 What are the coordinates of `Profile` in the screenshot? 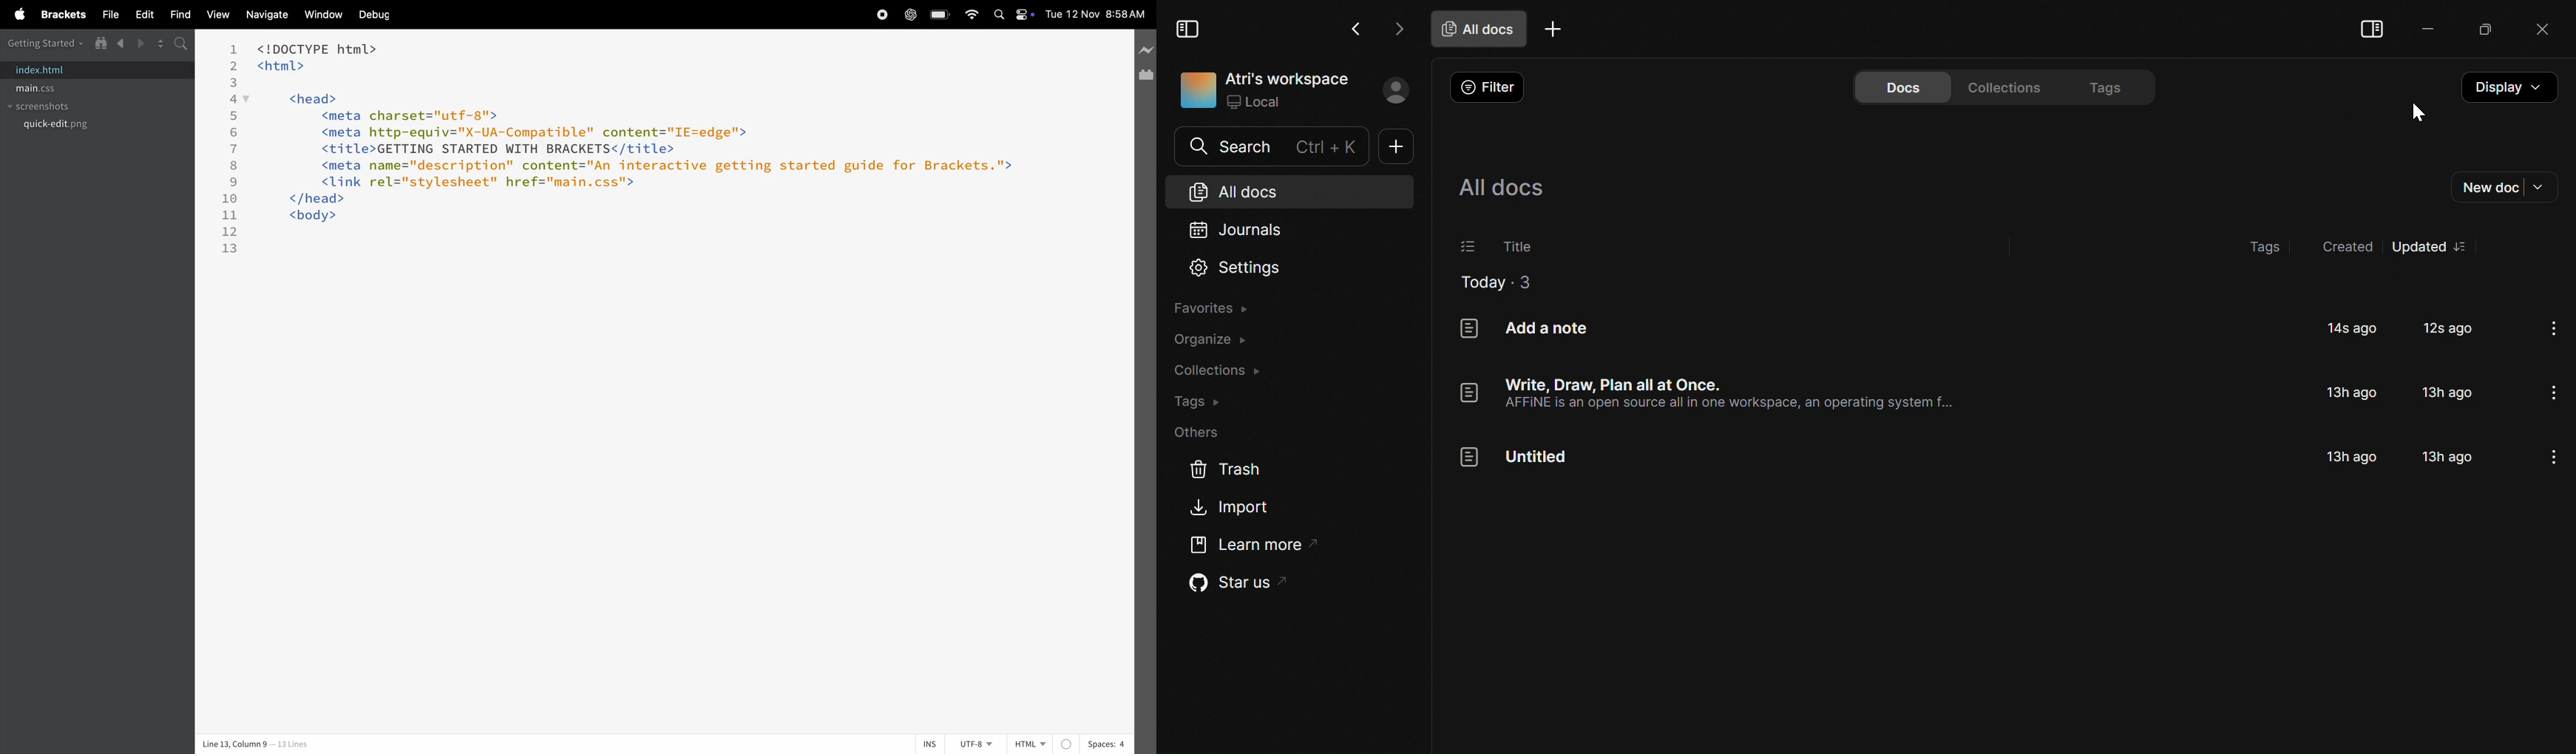 It's located at (1394, 90).